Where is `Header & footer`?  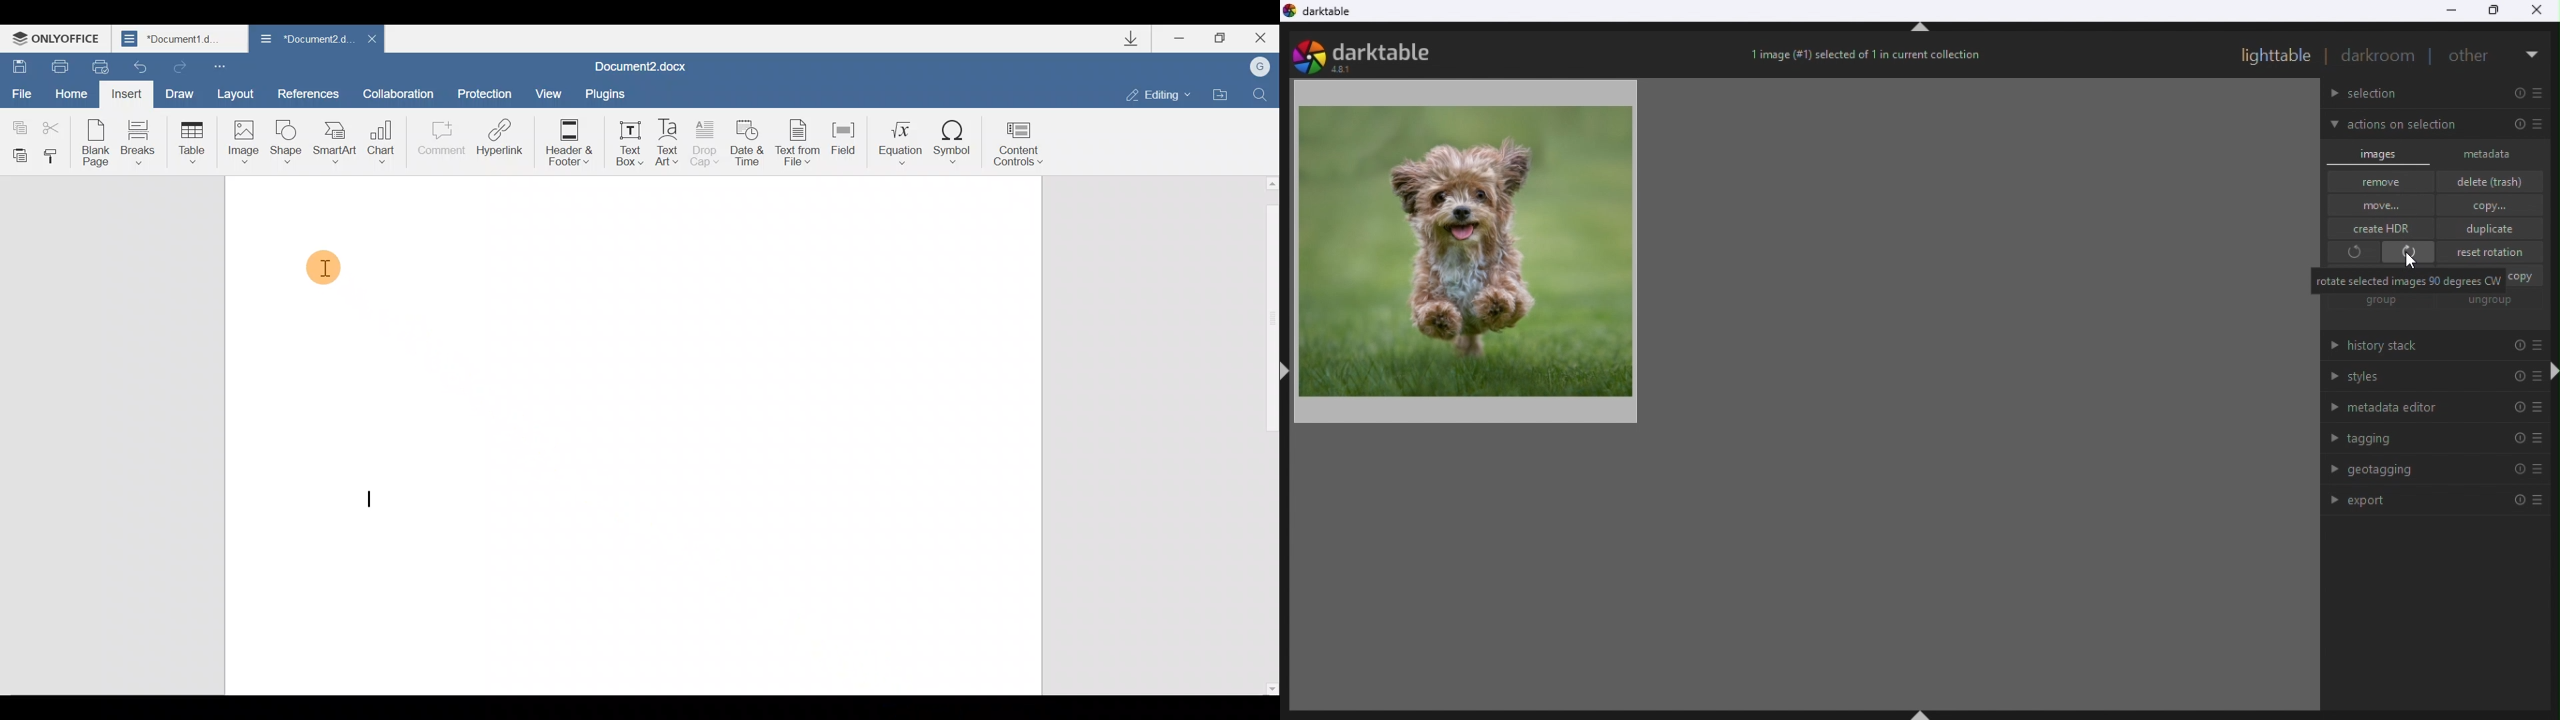
Header & footer is located at coordinates (573, 143).